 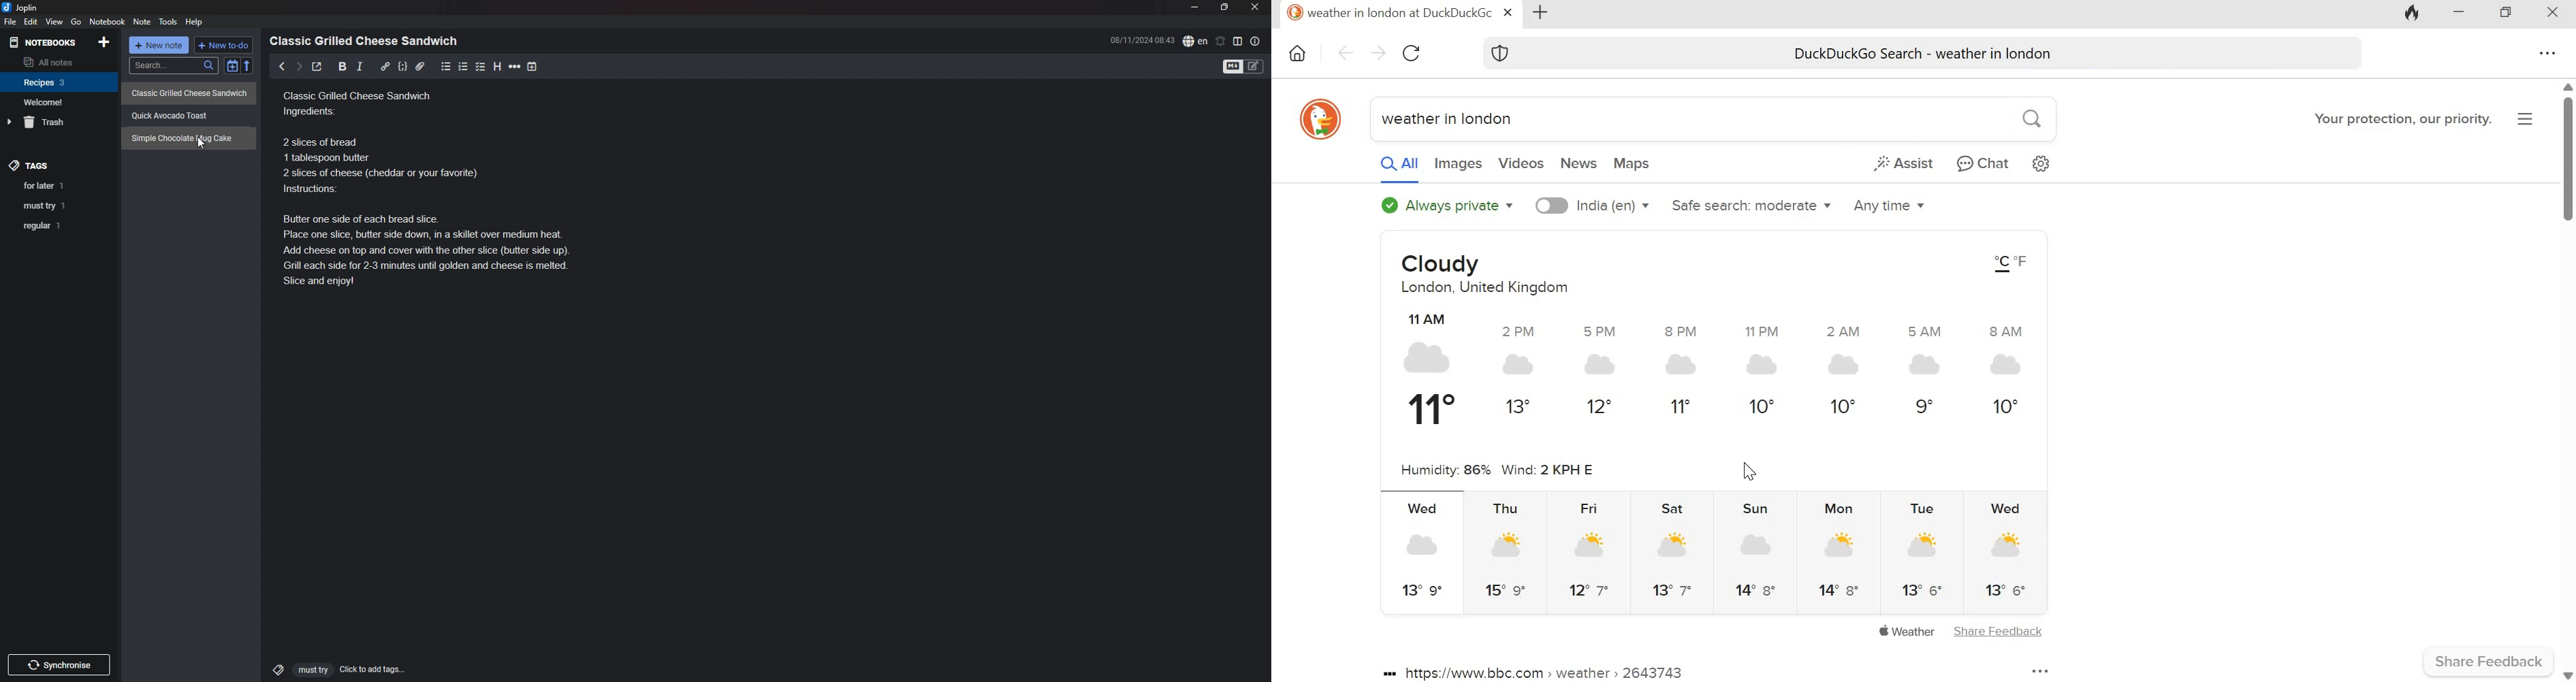 What do you see at coordinates (9, 23) in the screenshot?
I see `file` at bounding box center [9, 23].